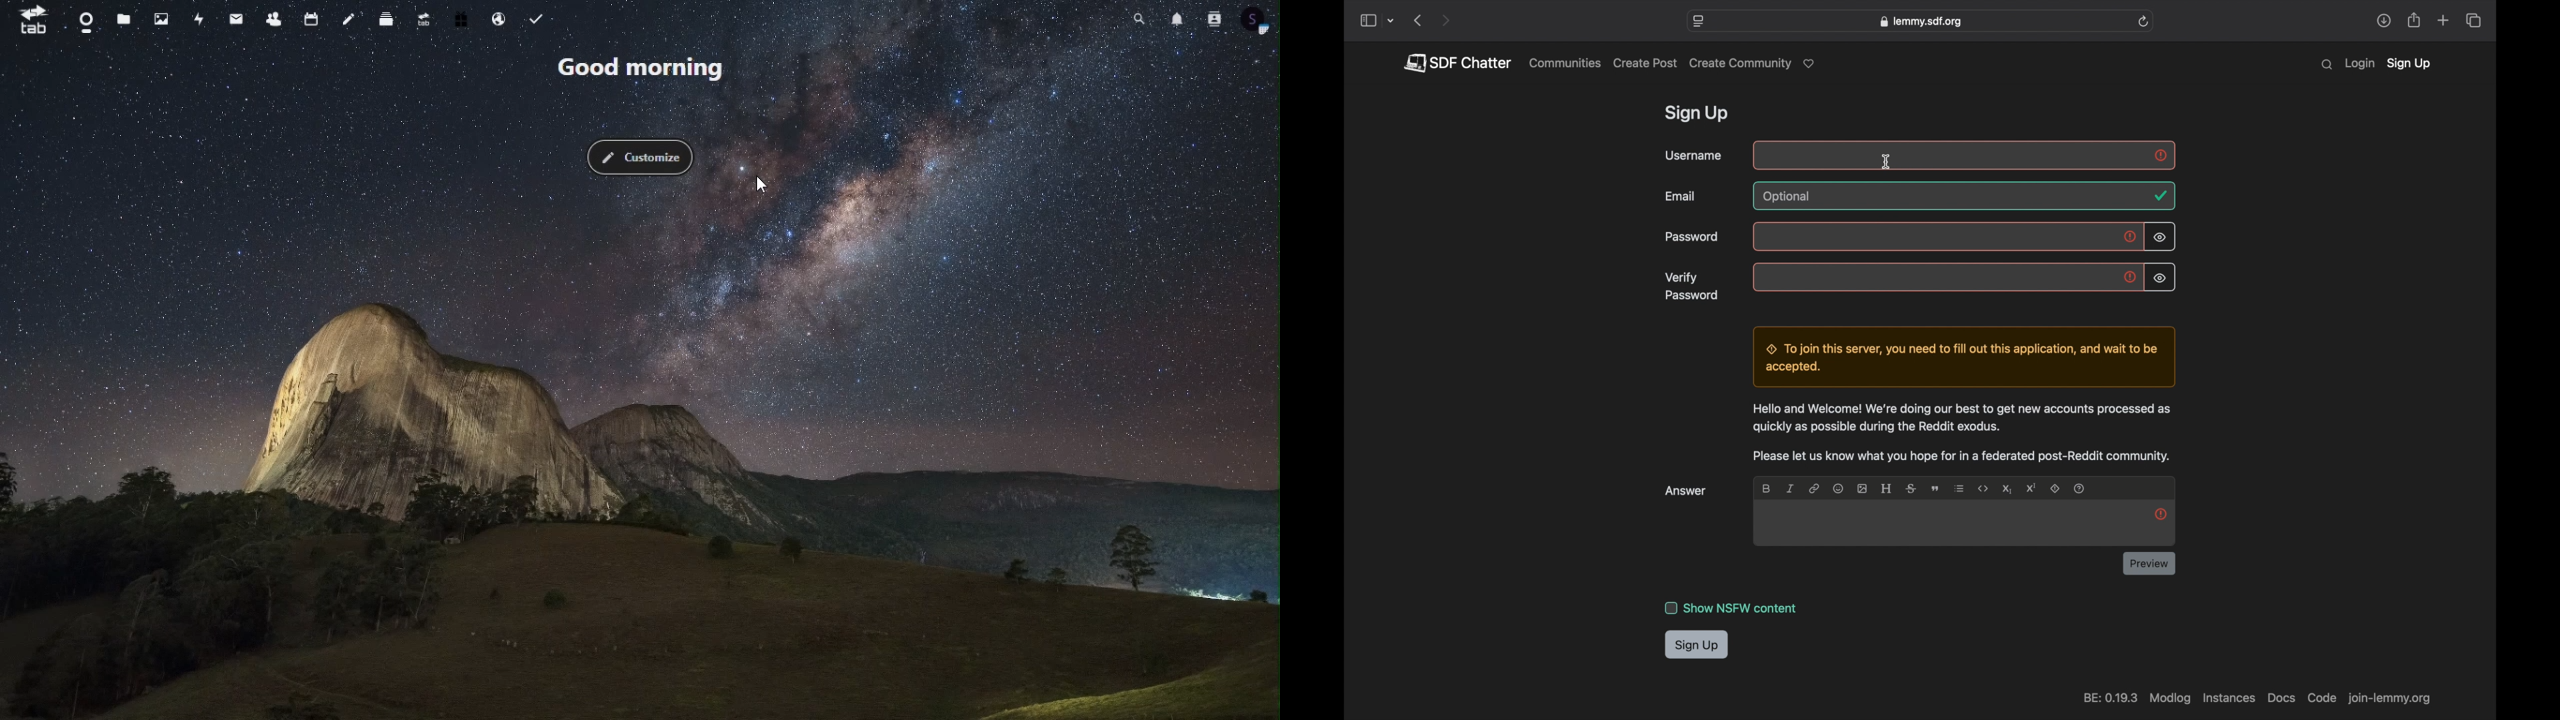  I want to click on create community, so click(1755, 64).